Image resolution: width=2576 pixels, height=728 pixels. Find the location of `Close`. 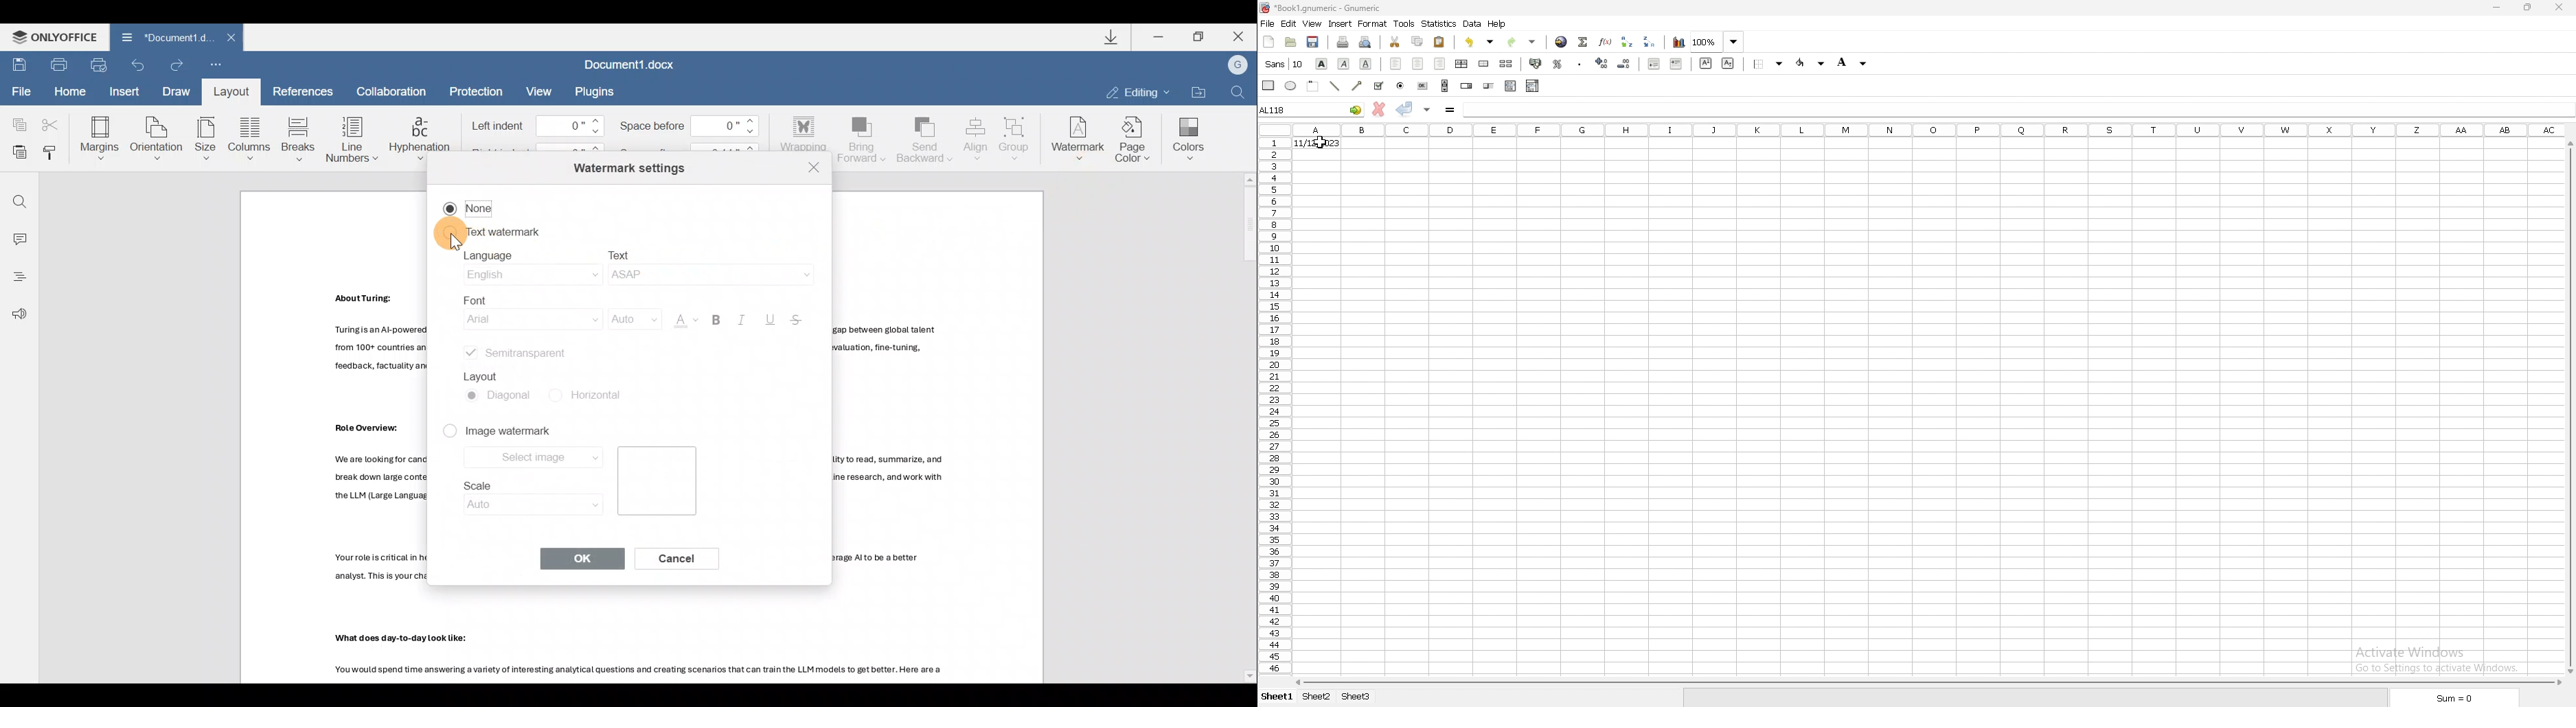

Close is located at coordinates (234, 37).